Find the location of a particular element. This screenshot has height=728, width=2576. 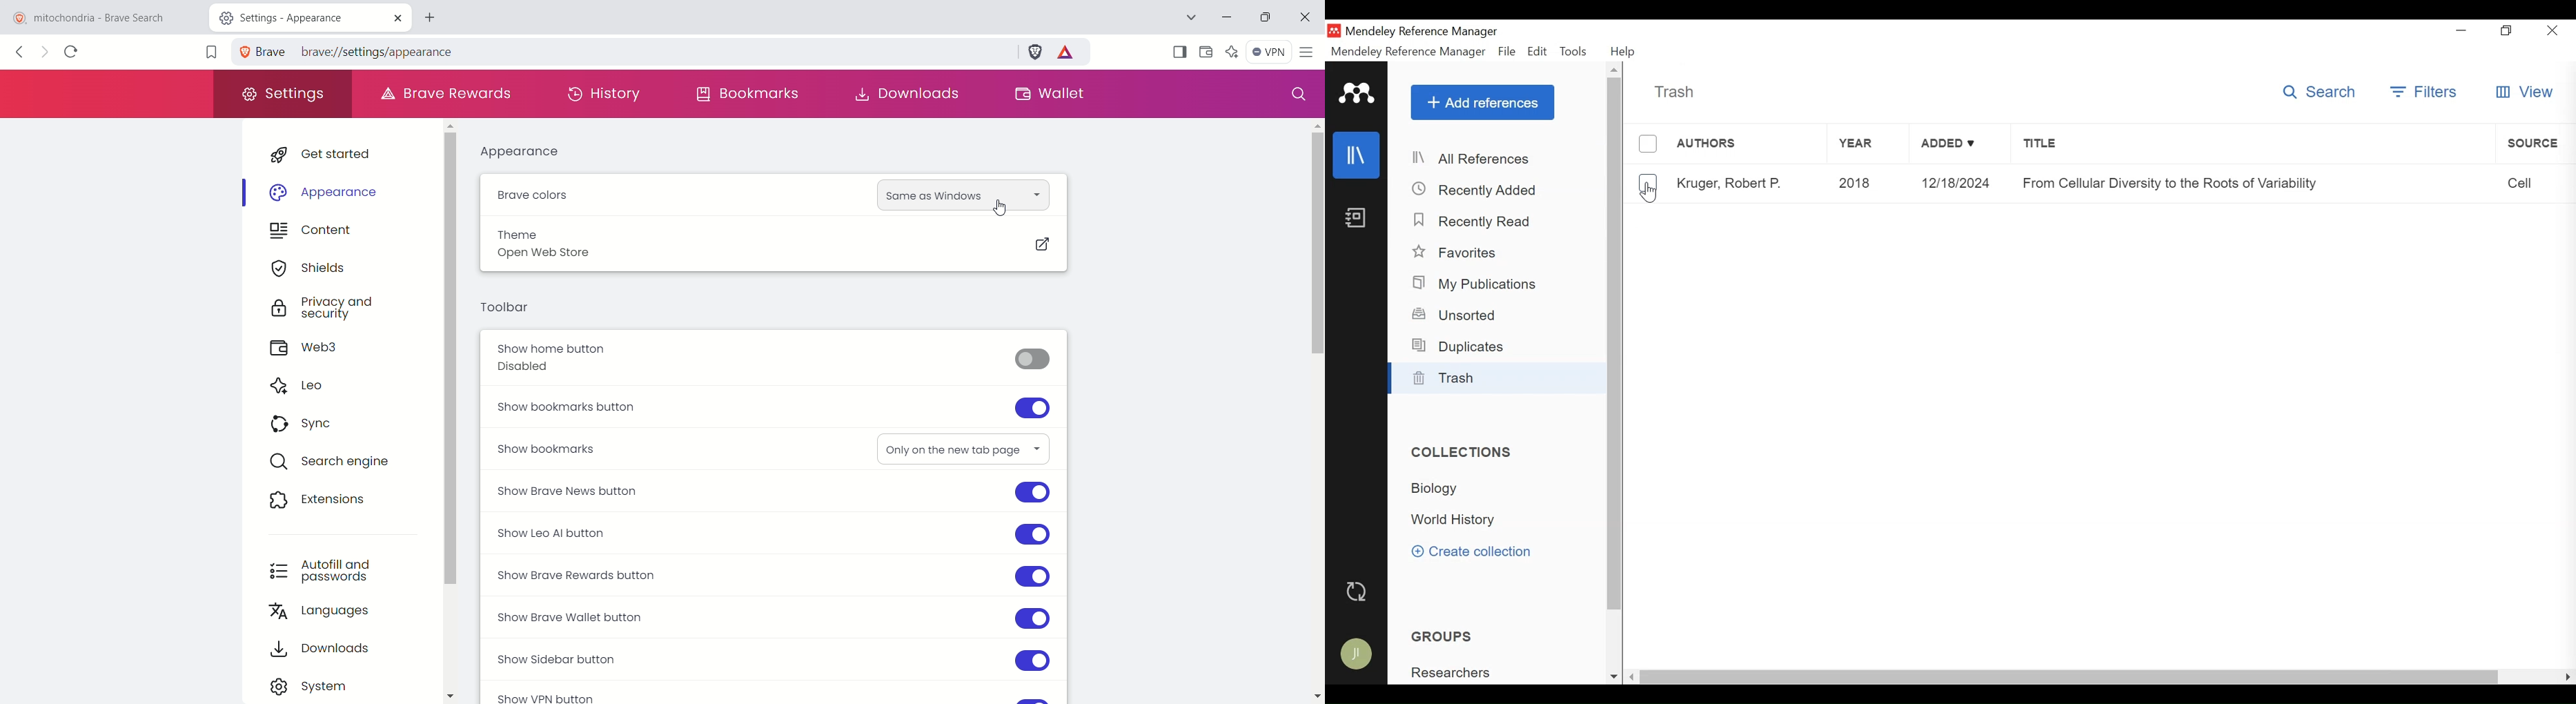

Trash is located at coordinates (1674, 92).